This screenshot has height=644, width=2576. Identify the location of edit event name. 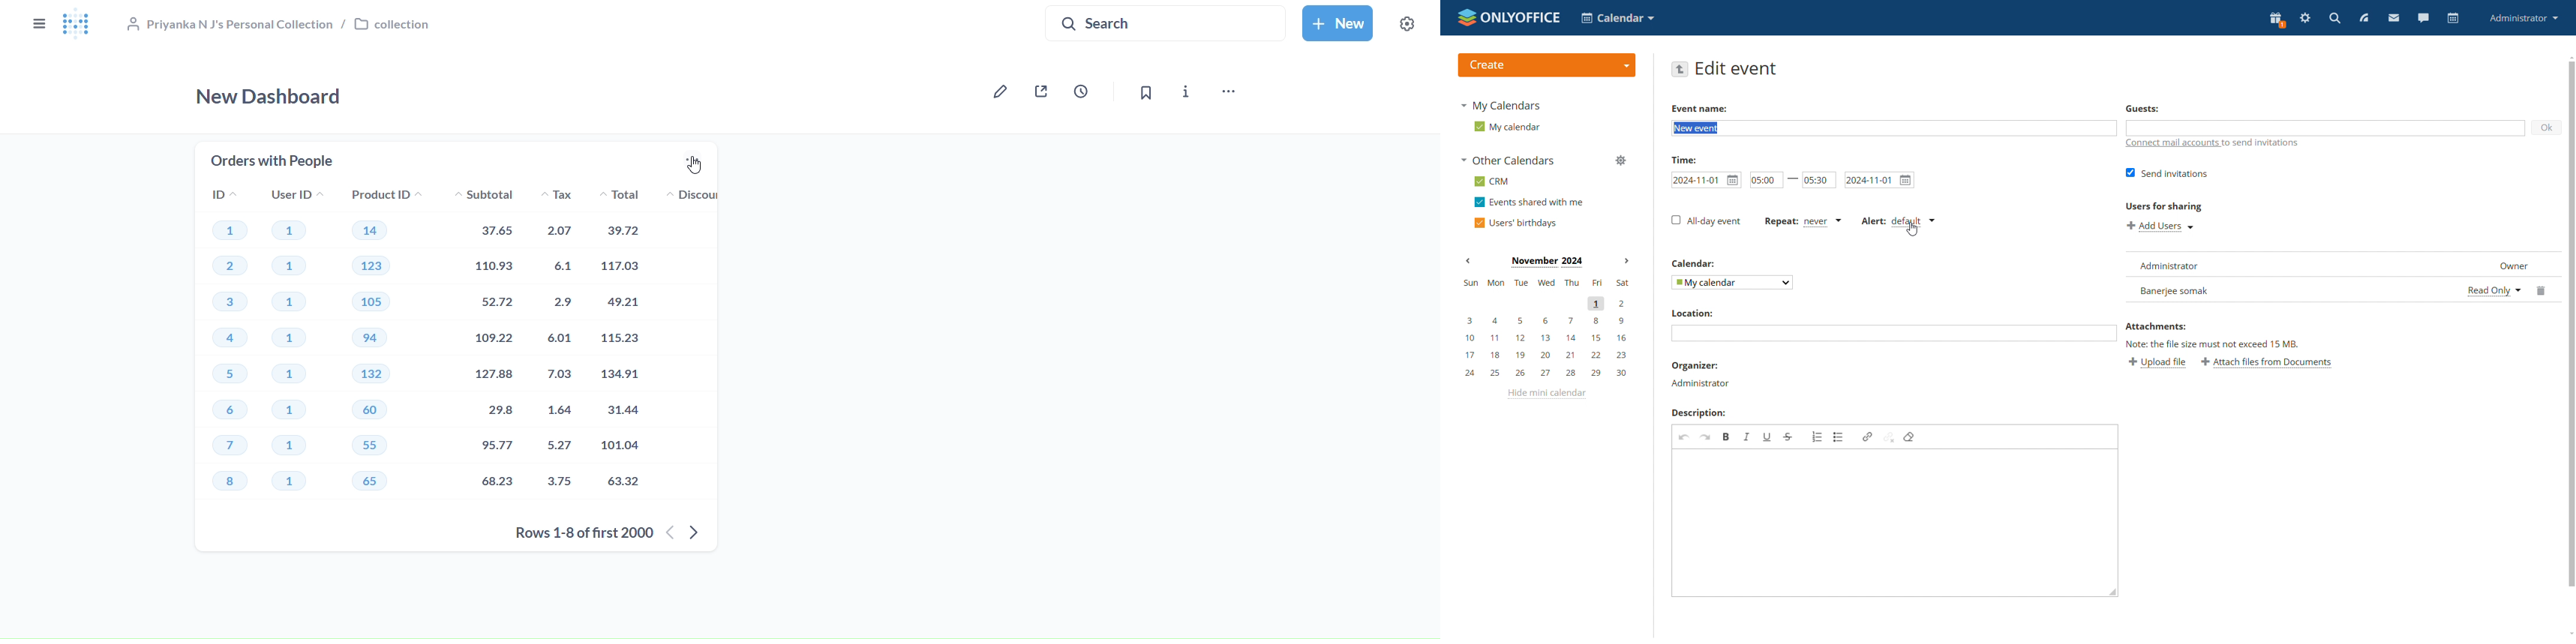
(1894, 128).